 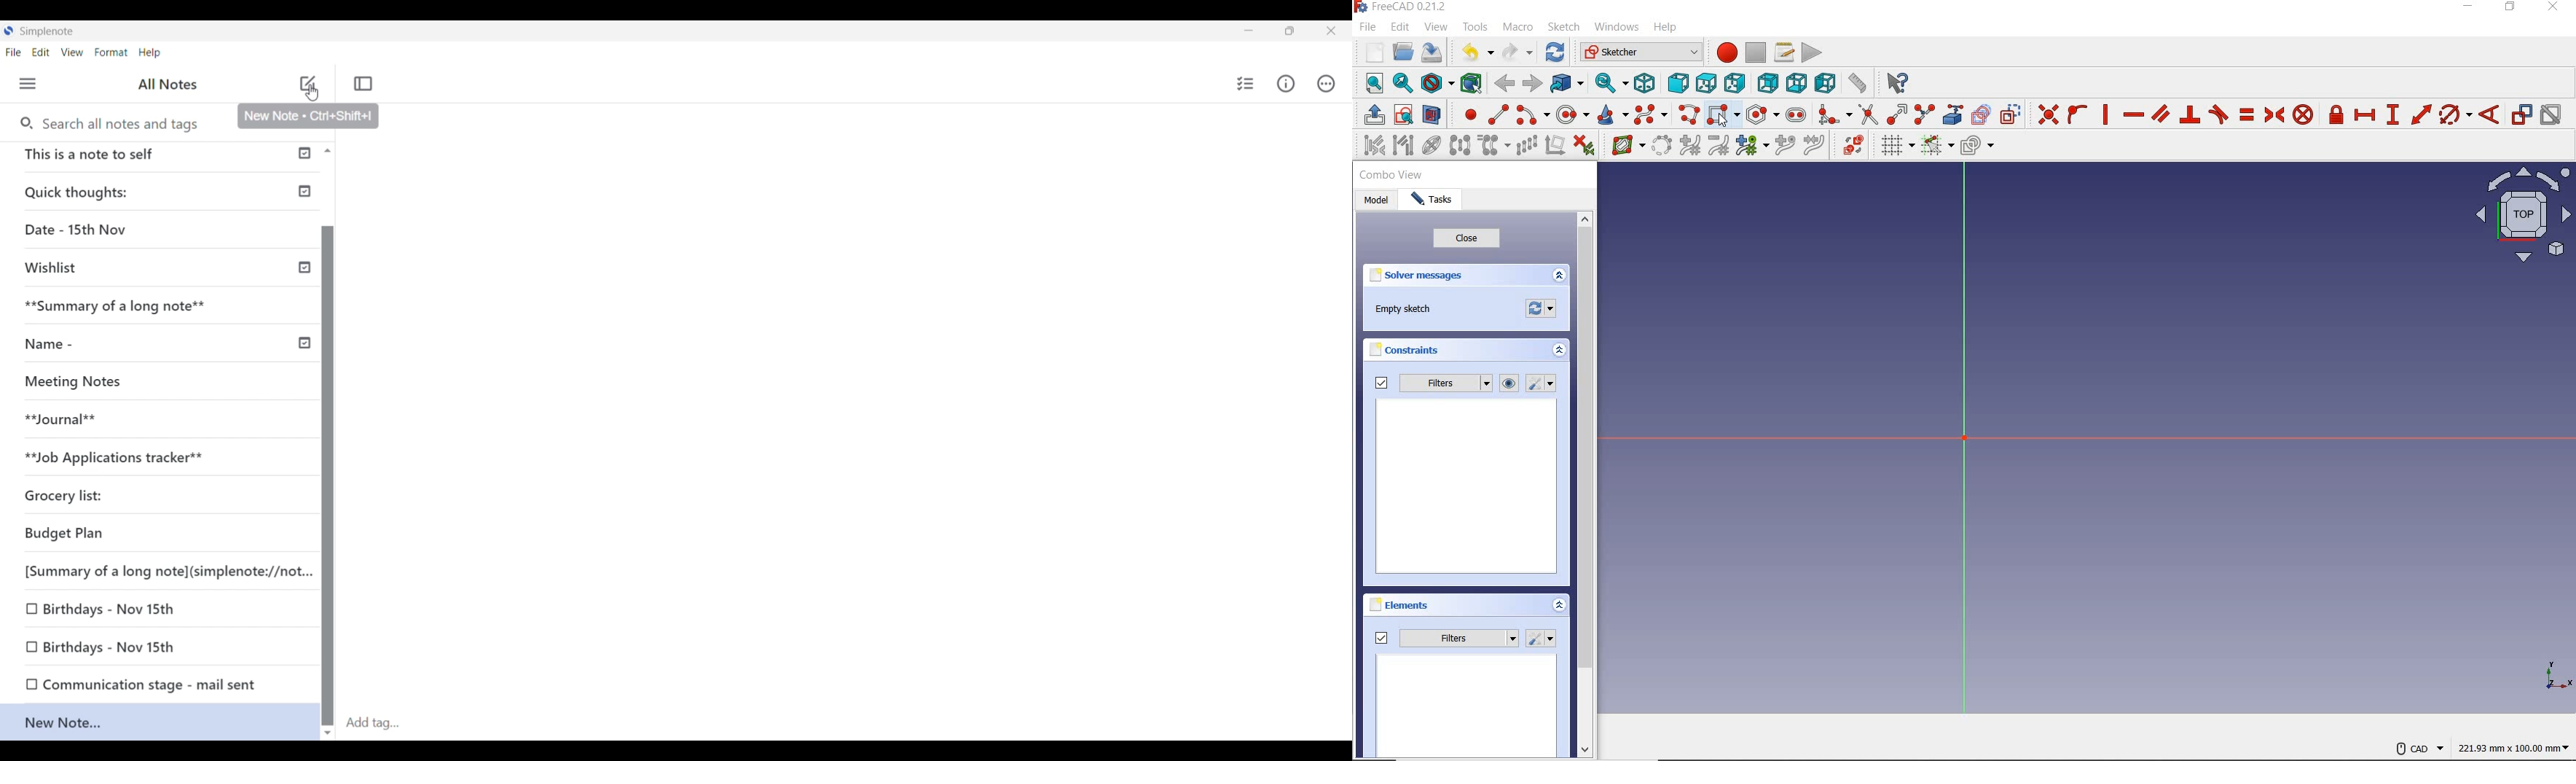 What do you see at coordinates (2107, 115) in the screenshot?
I see `constrain vertically` at bounding box center [2107, 115].